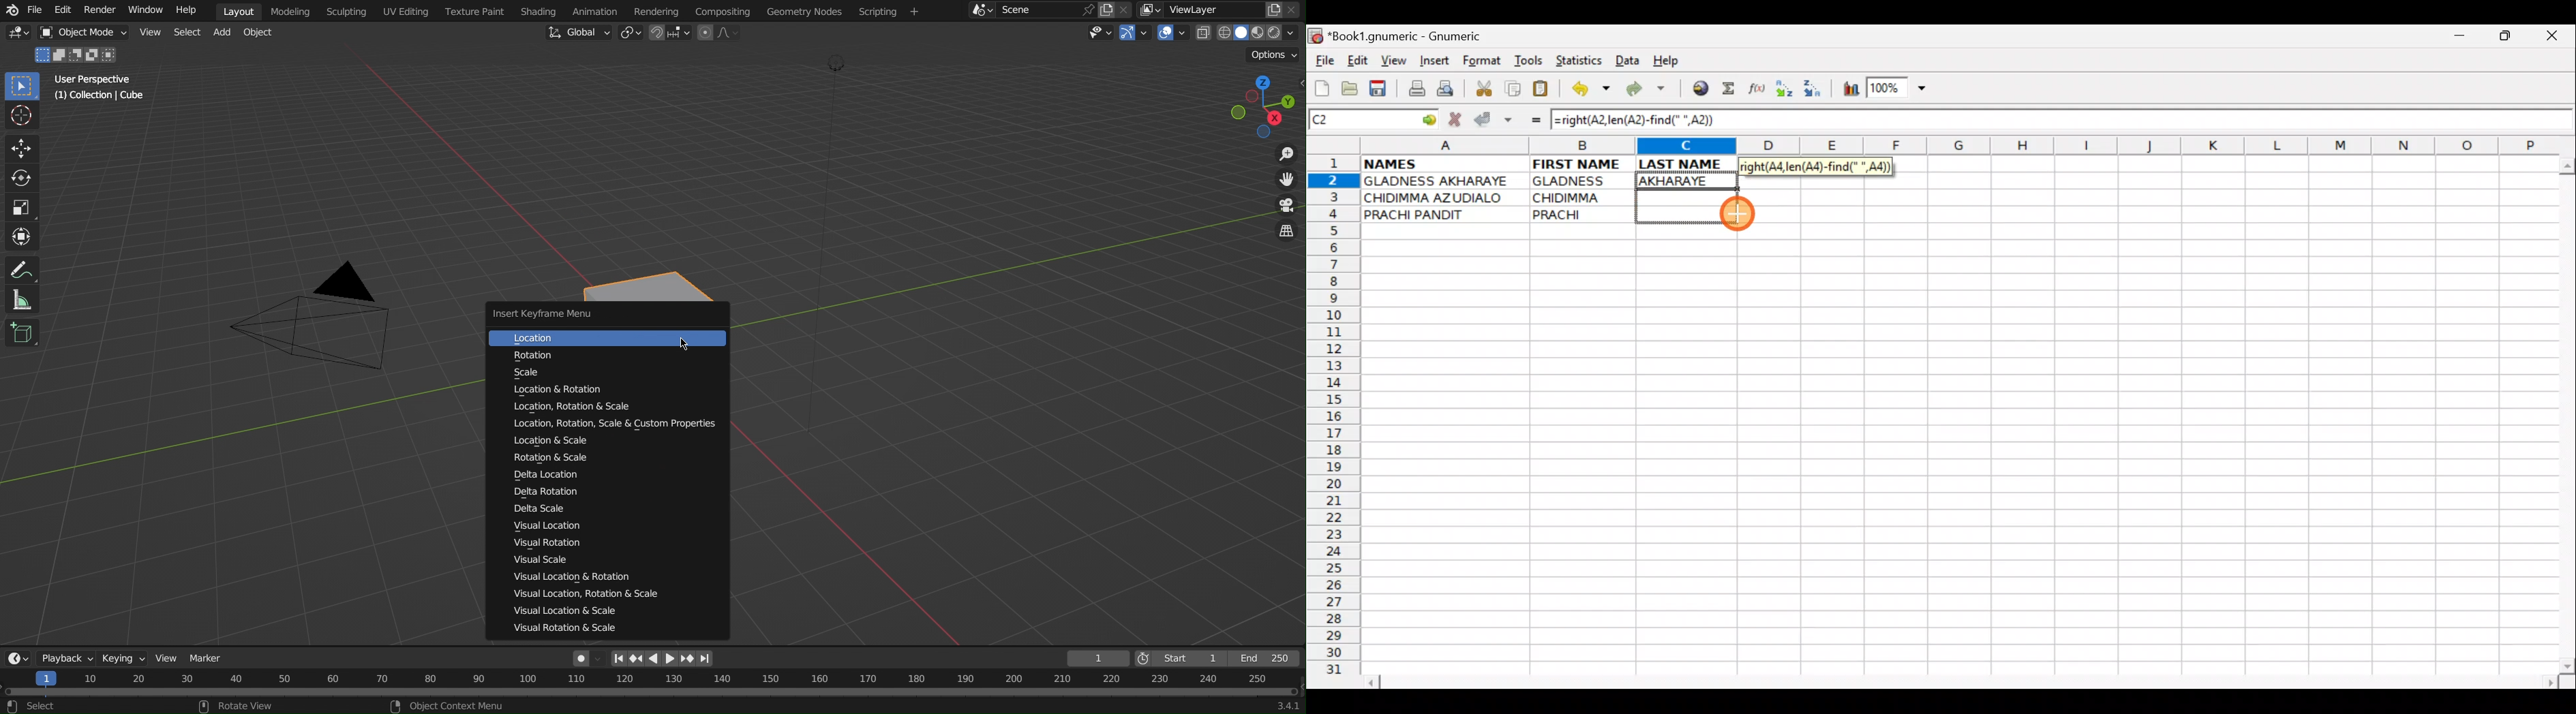  Describe the element at coordinates (804, 12) in the screenshot. I see `Geometry Nodes` at that location.